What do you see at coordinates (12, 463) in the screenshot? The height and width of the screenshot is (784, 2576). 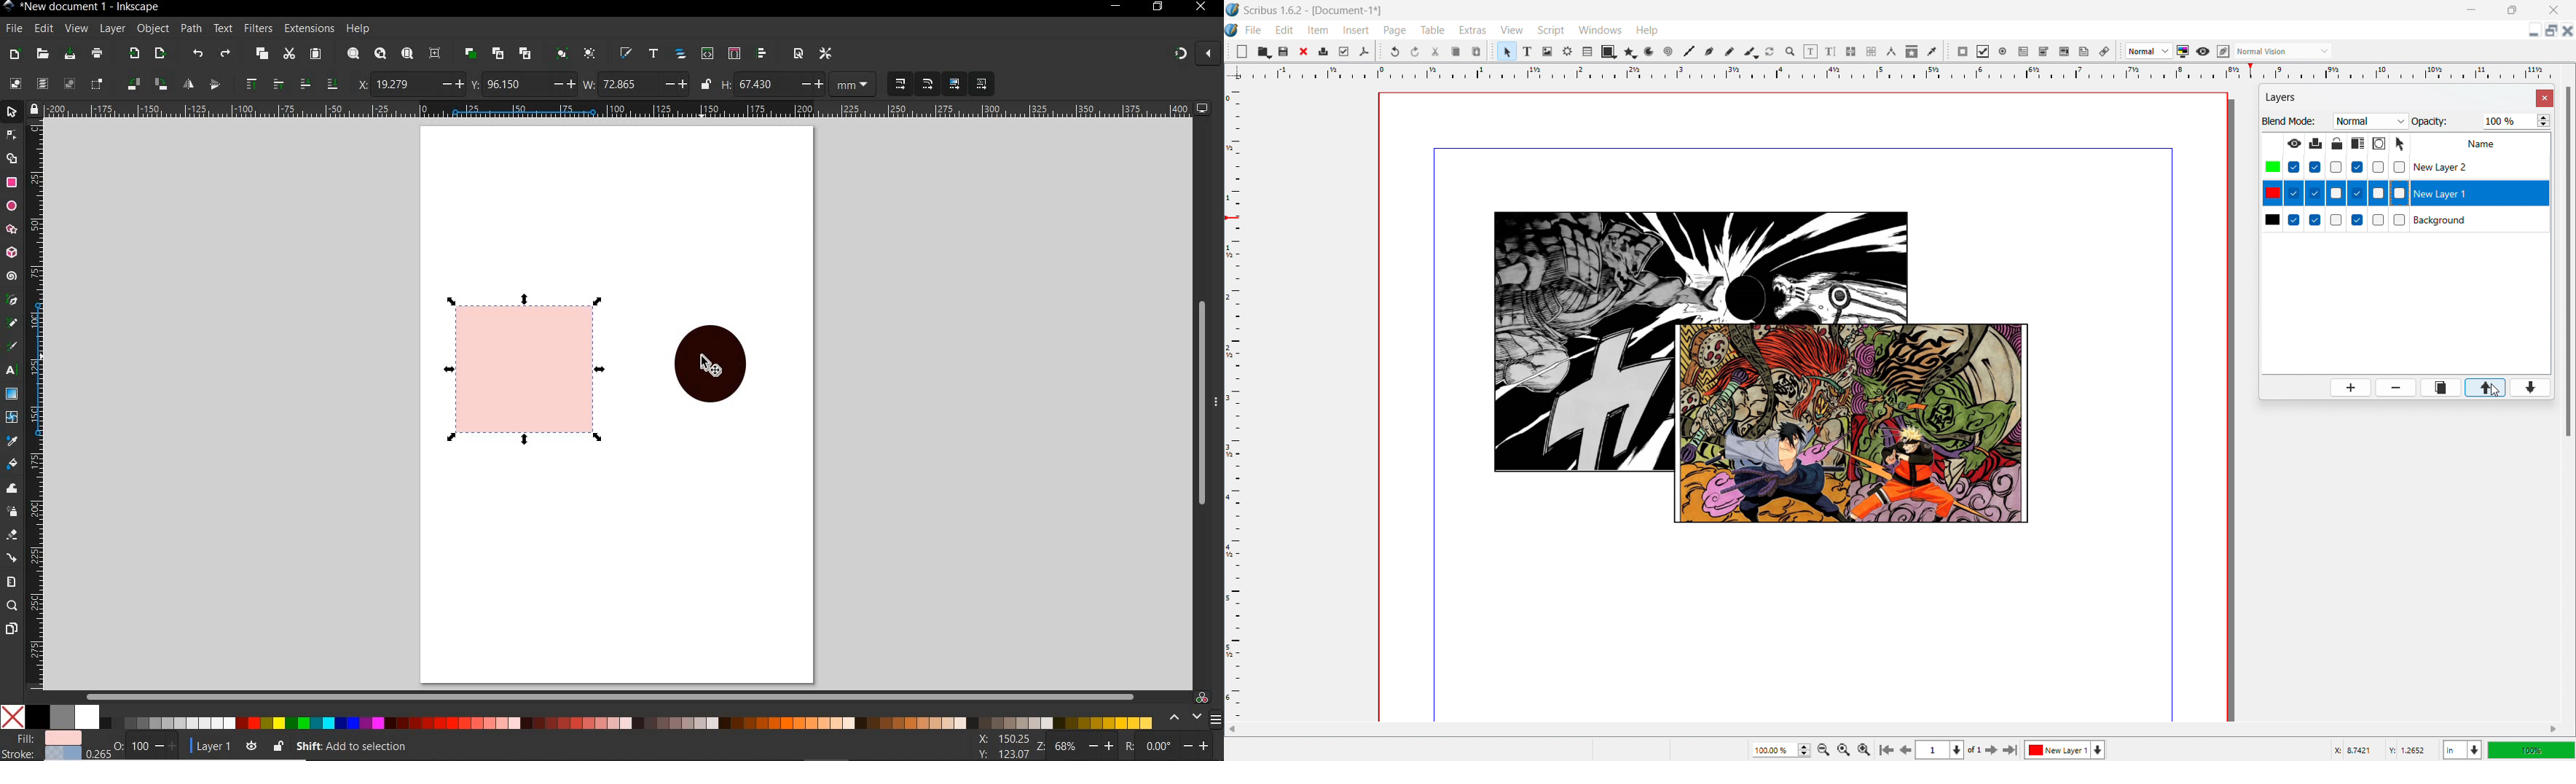 I see `paint bucket tool` at bounding box center [12, 463].